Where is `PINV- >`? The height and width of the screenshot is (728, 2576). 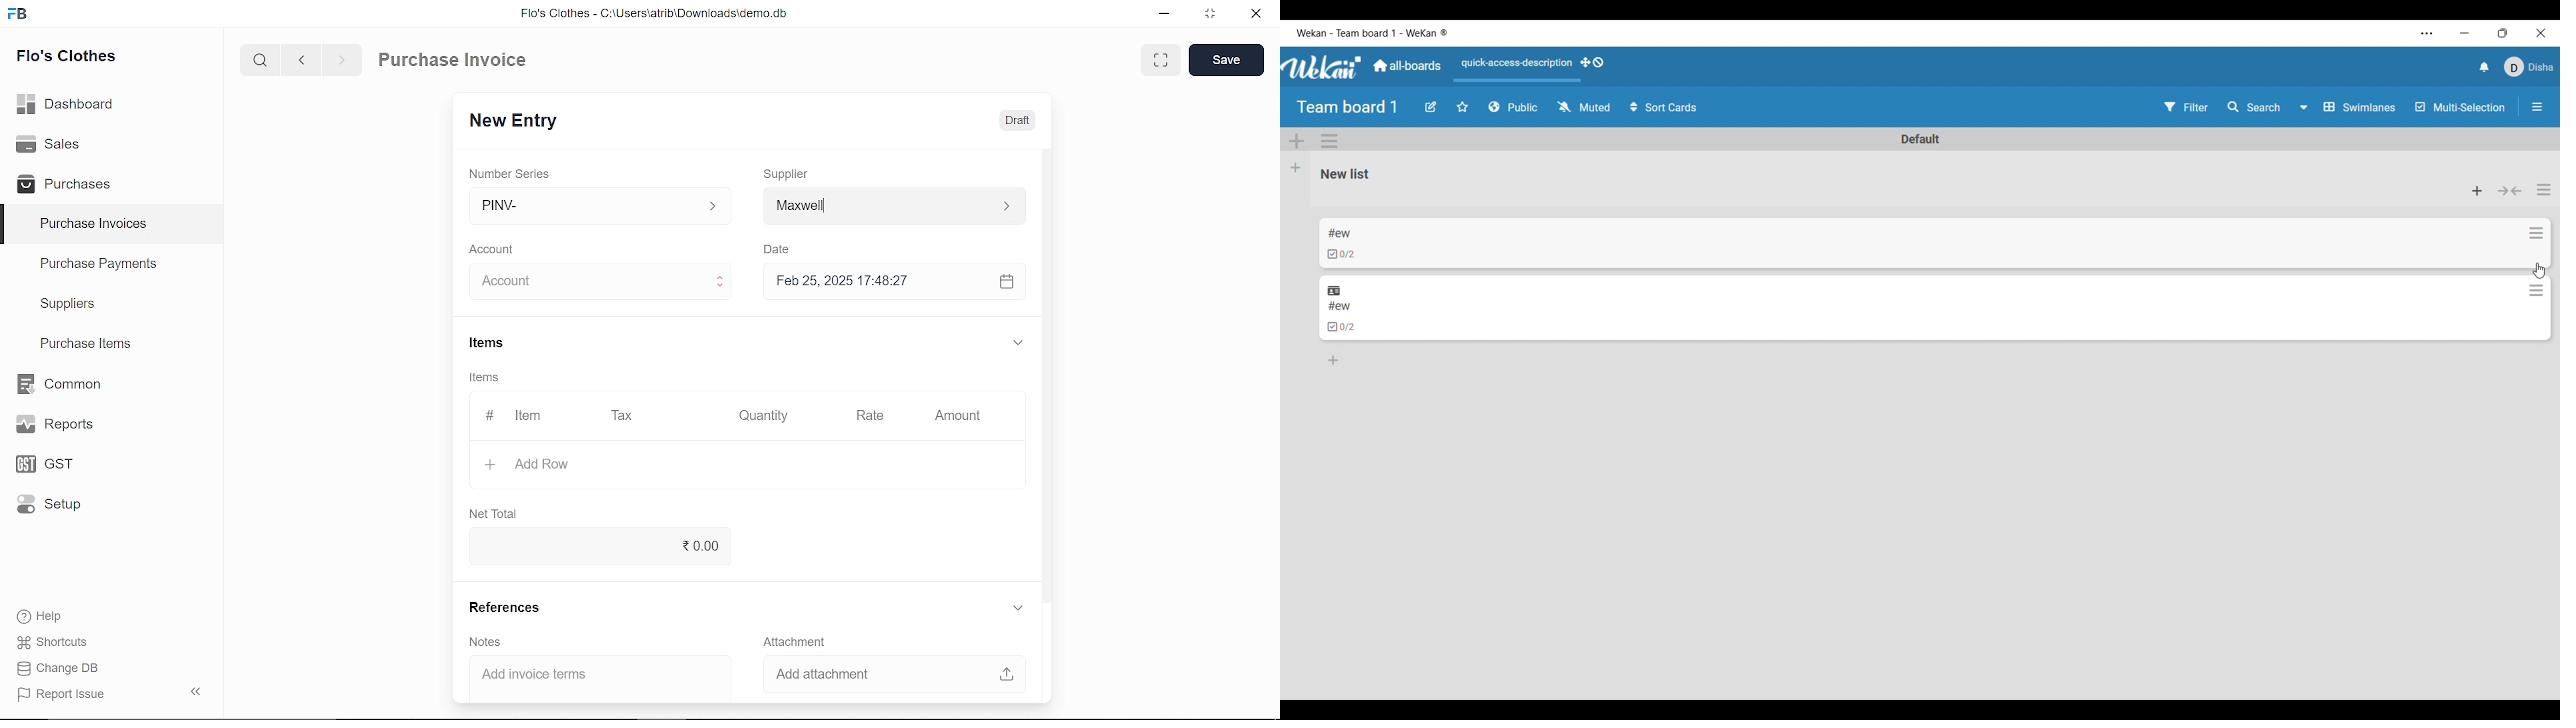 PINV- > is located at coordinates (602, 206).